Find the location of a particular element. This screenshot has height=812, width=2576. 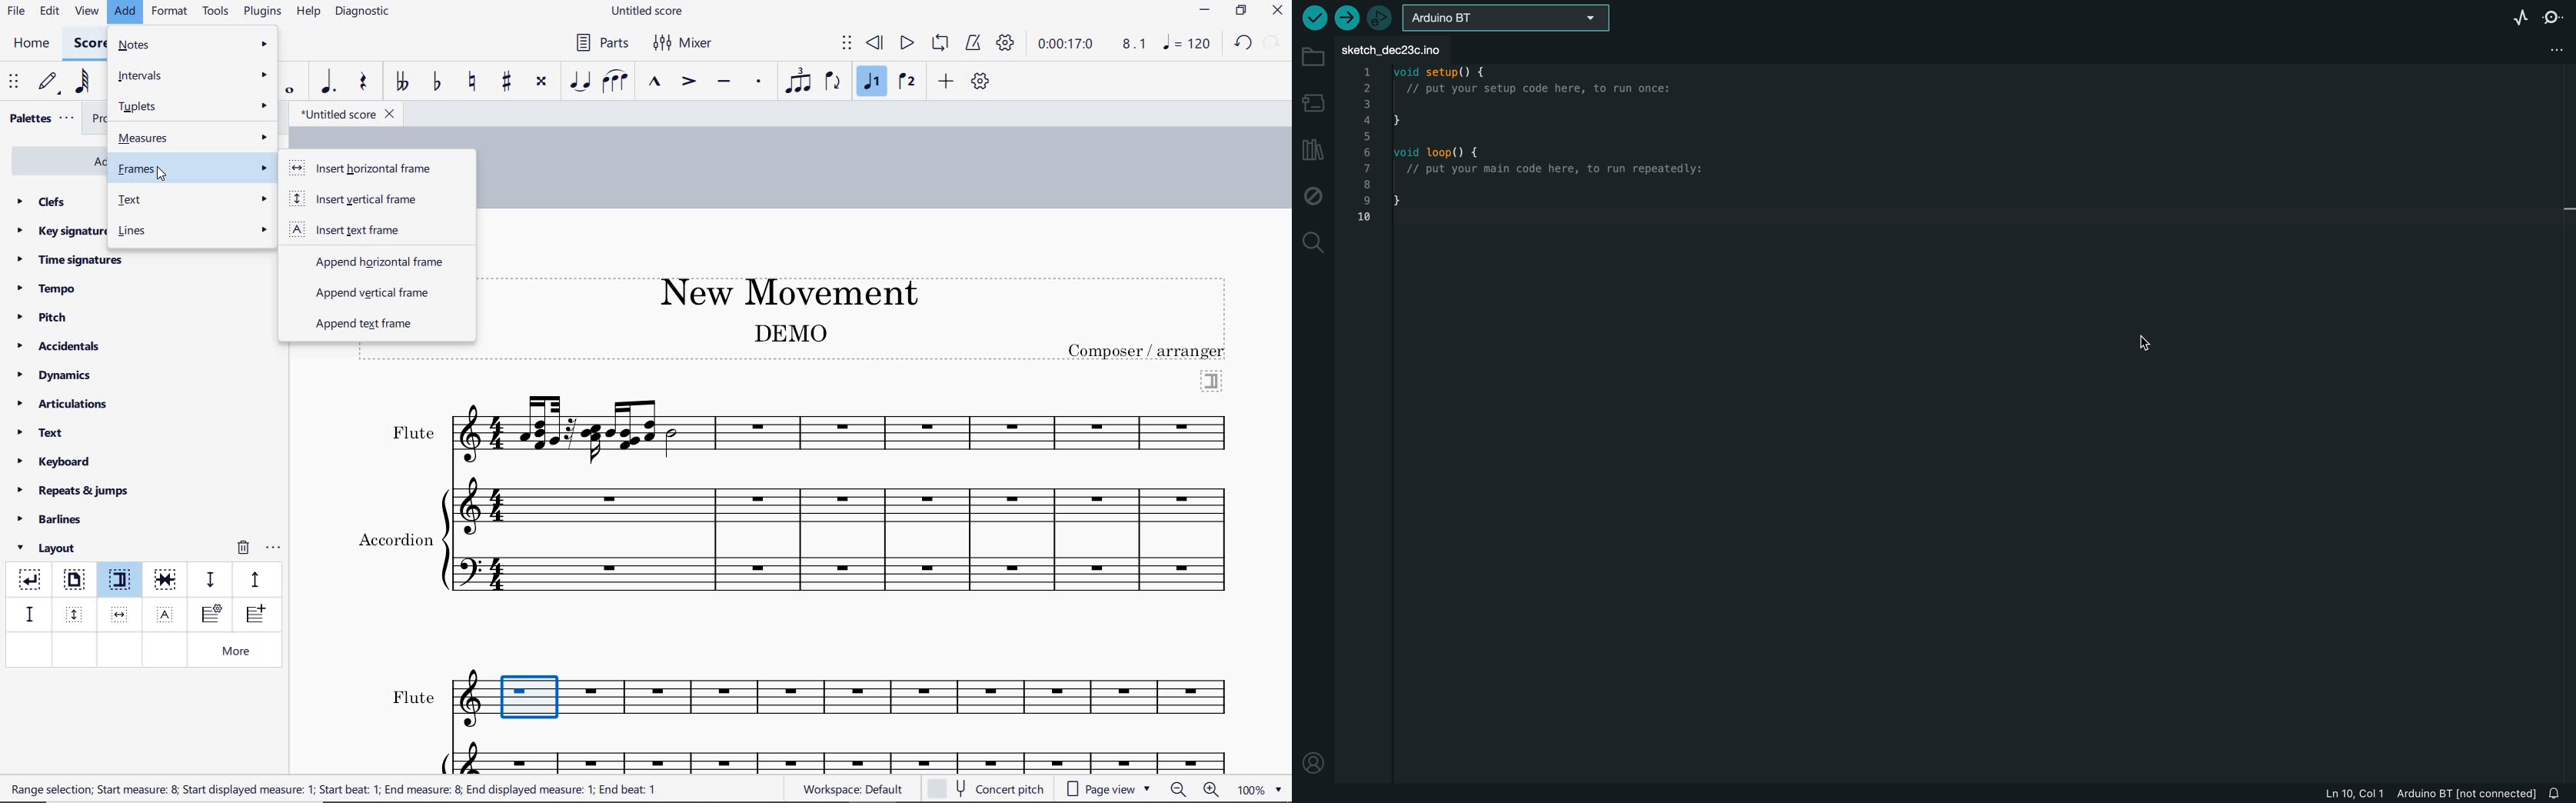

plugins is located at coordinates (262, 12).